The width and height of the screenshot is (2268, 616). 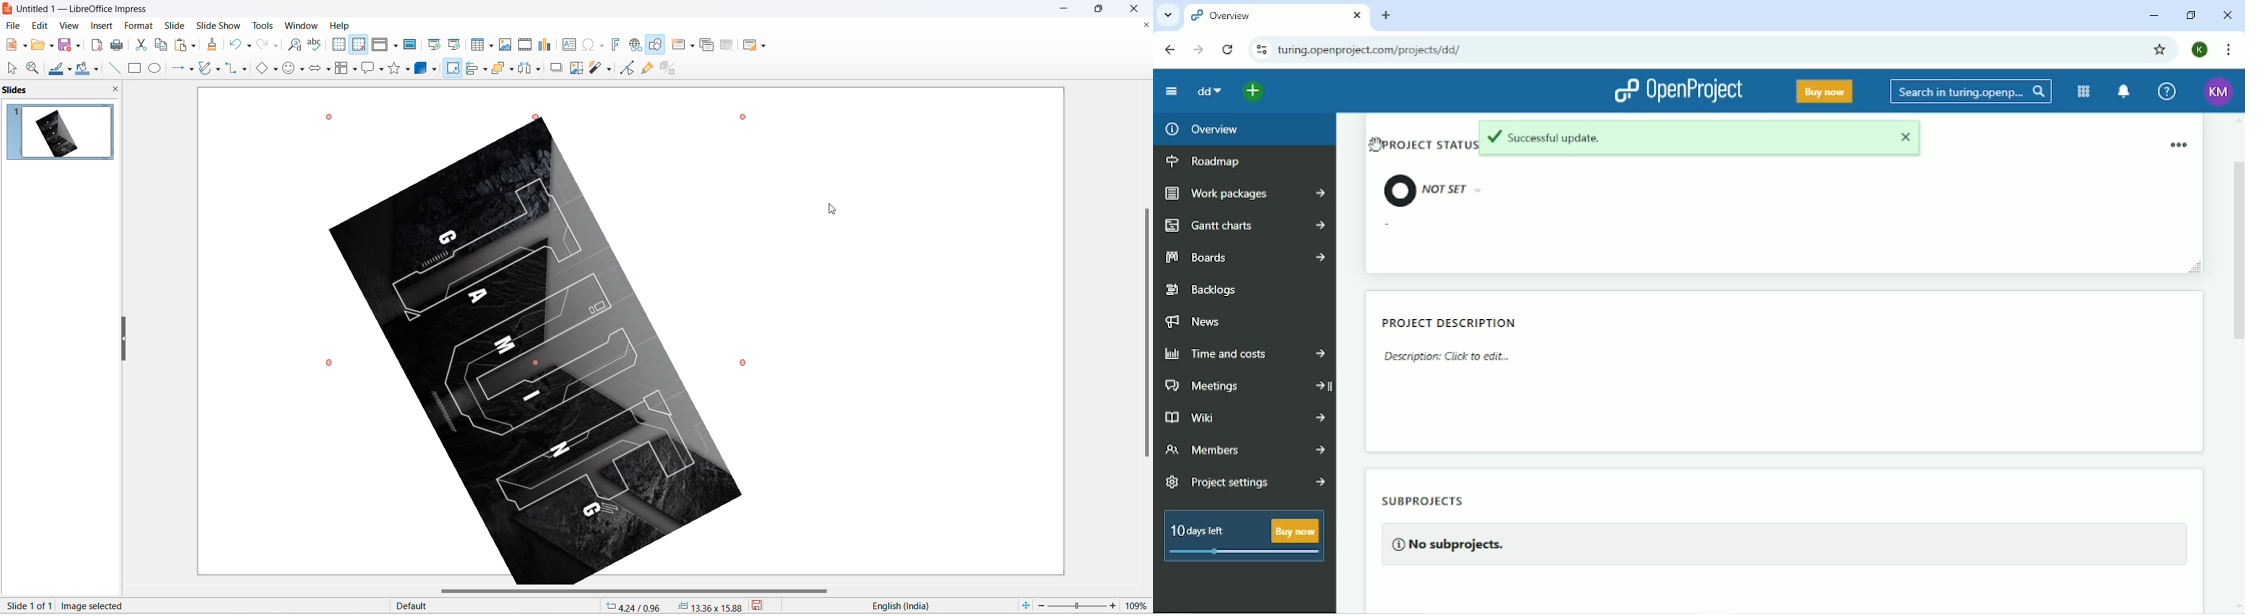 What do you see at coordinates (1202, 288) in the screenshot?
I see `Backlogs` at bounding box center [1202, 288].